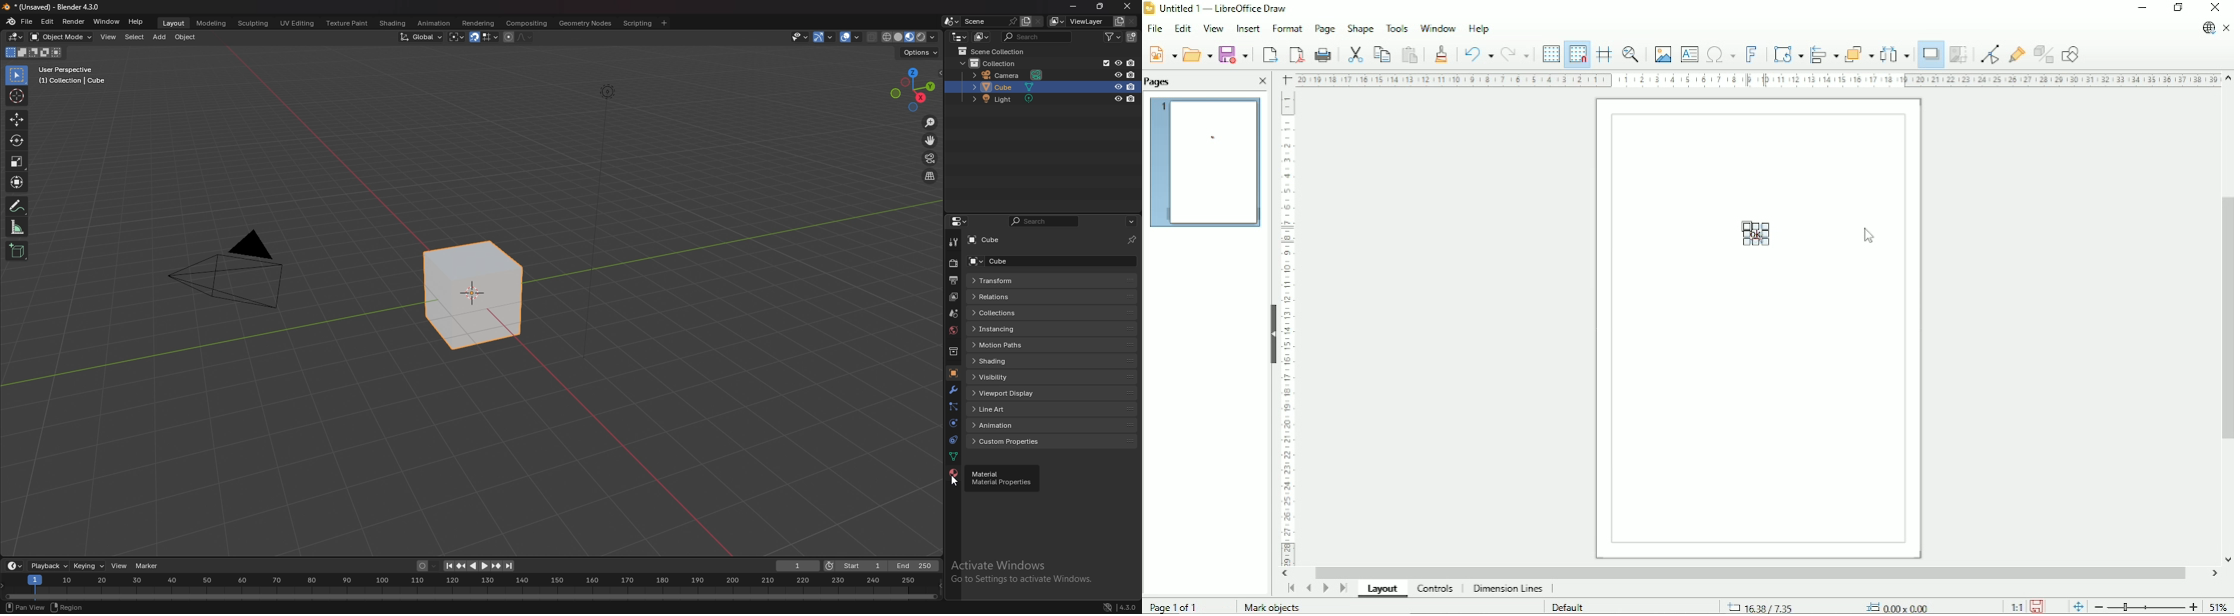  What do you see at coordinates (988, 21) in the screenshot?
I see `scene` at bounding box center [988, 21].